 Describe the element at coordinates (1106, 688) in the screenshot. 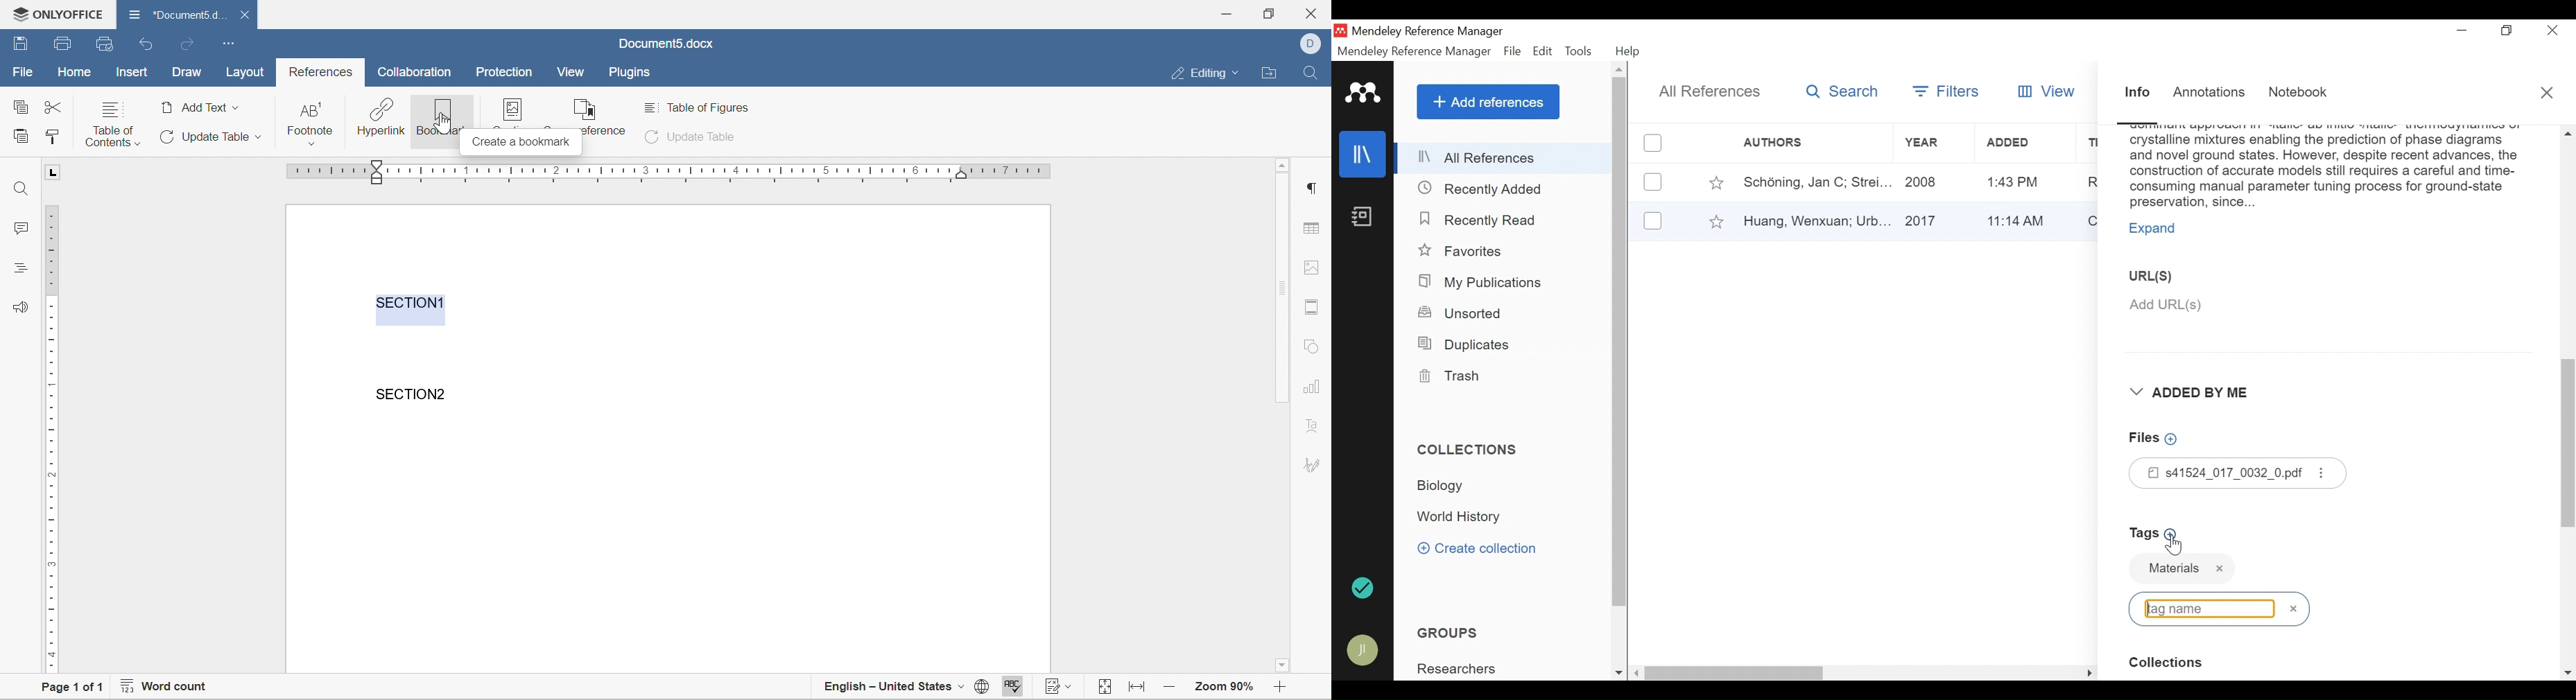

I see `fit page` at that location.